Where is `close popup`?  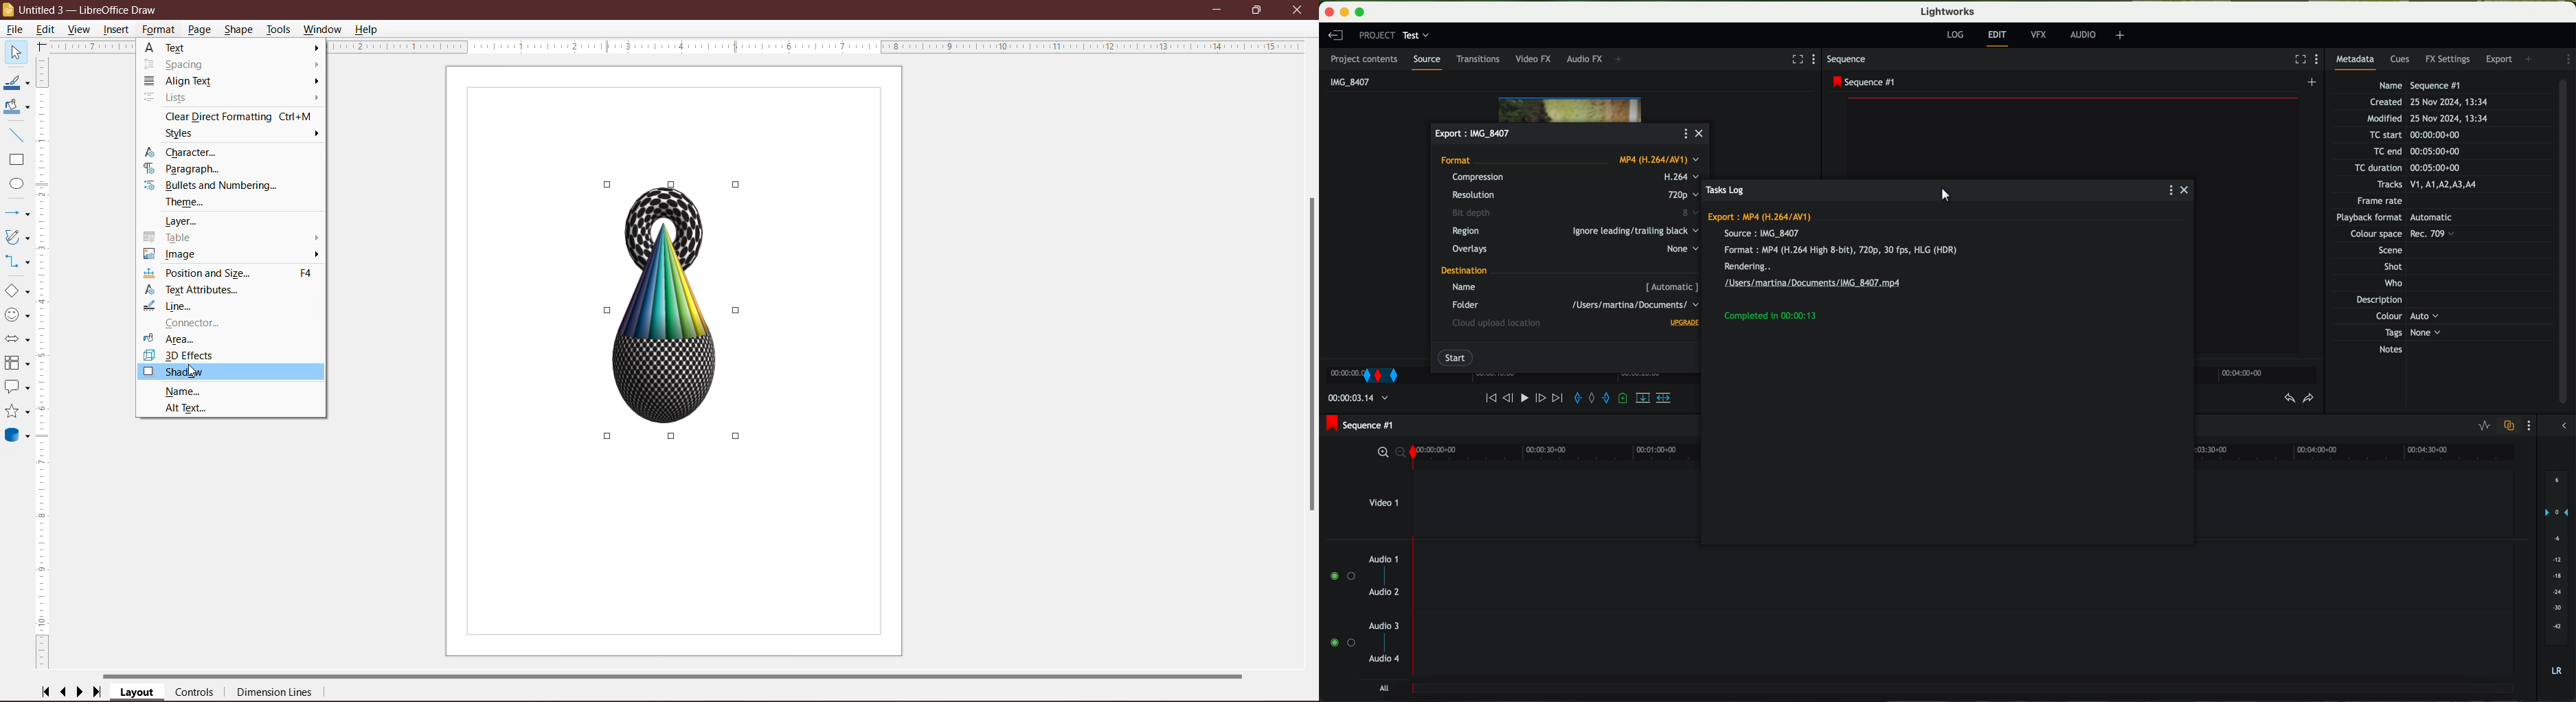
close popup is located at coordinates (1702, 134).